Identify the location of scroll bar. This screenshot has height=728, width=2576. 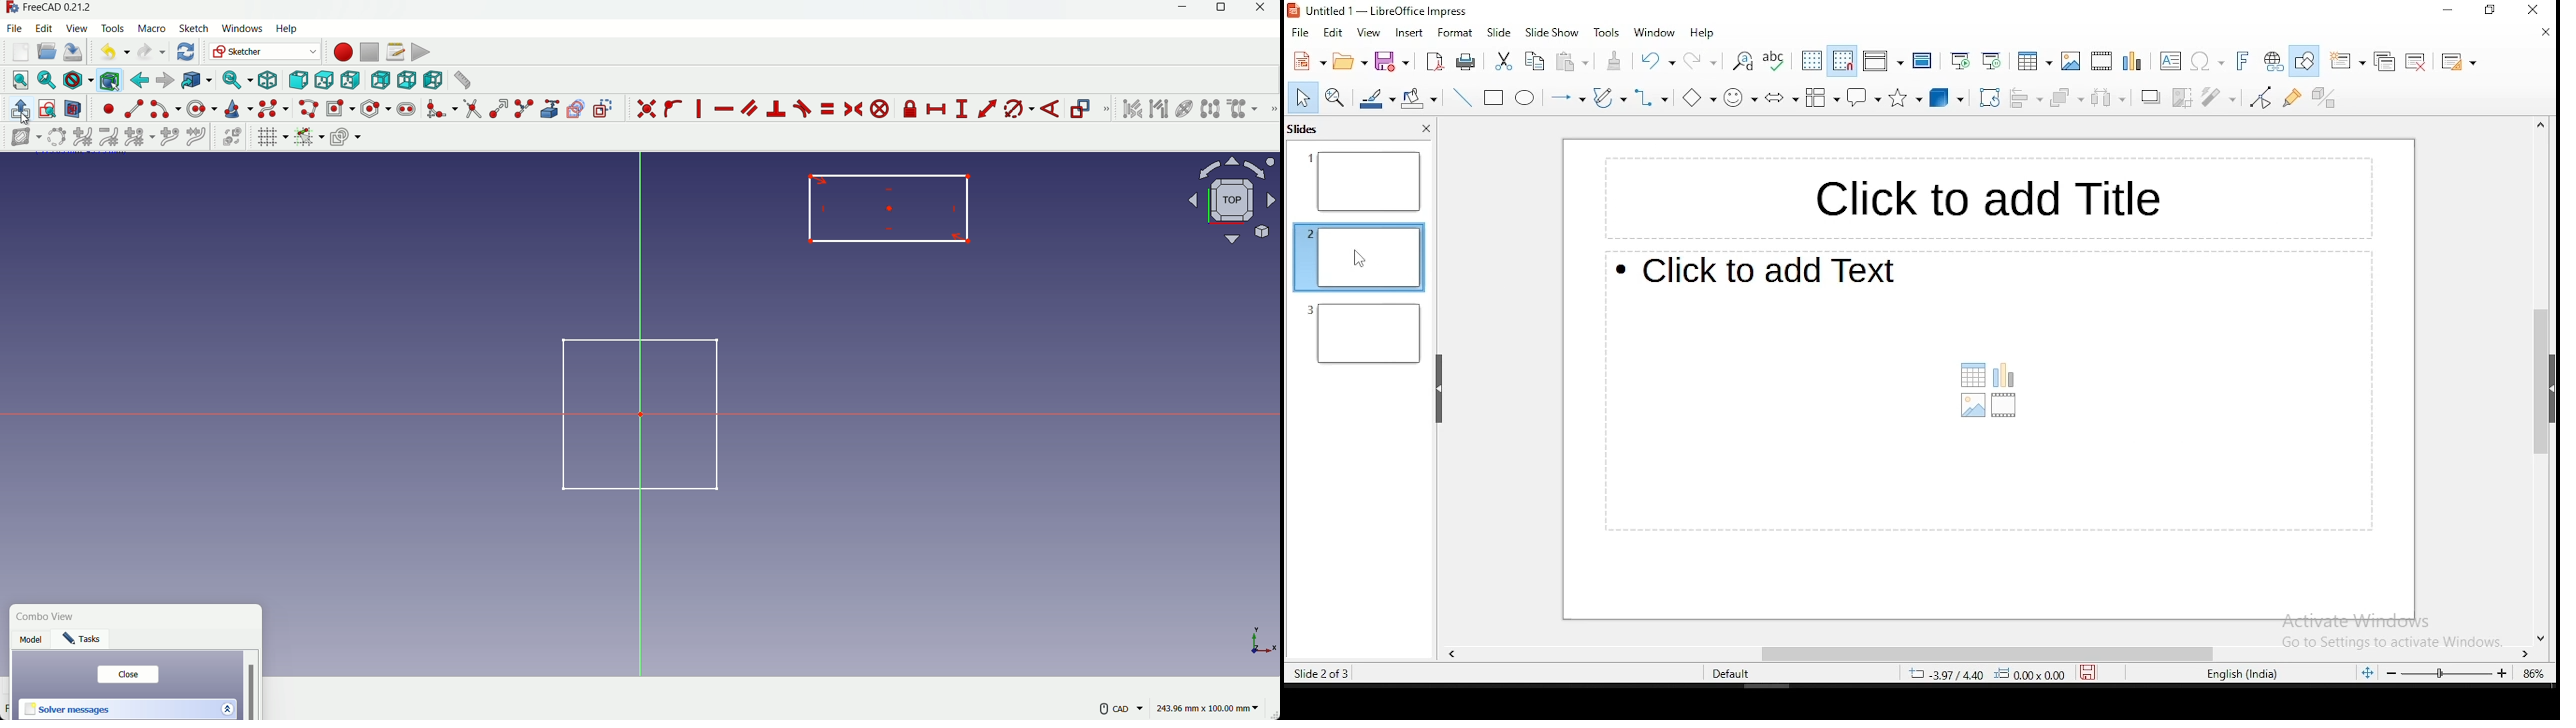
(2535, 381).